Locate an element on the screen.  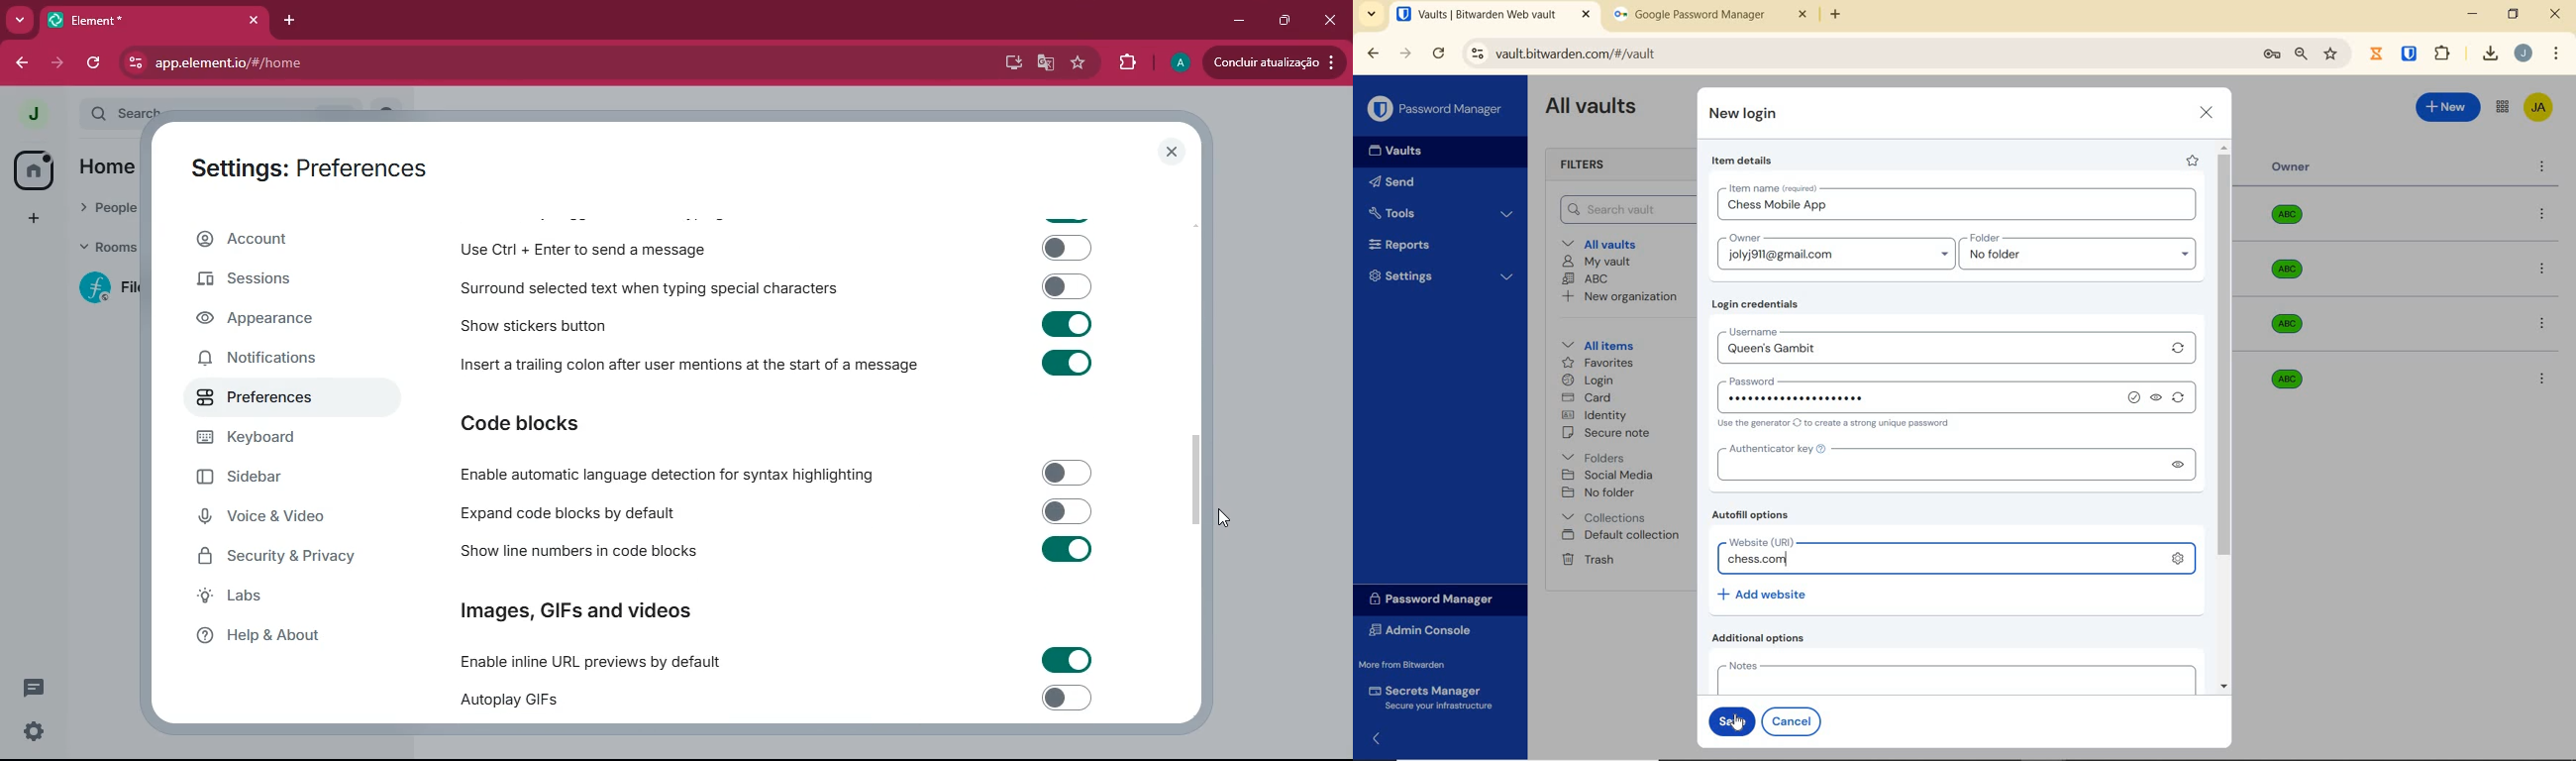
No folder is located at coordinates (1601, 493).